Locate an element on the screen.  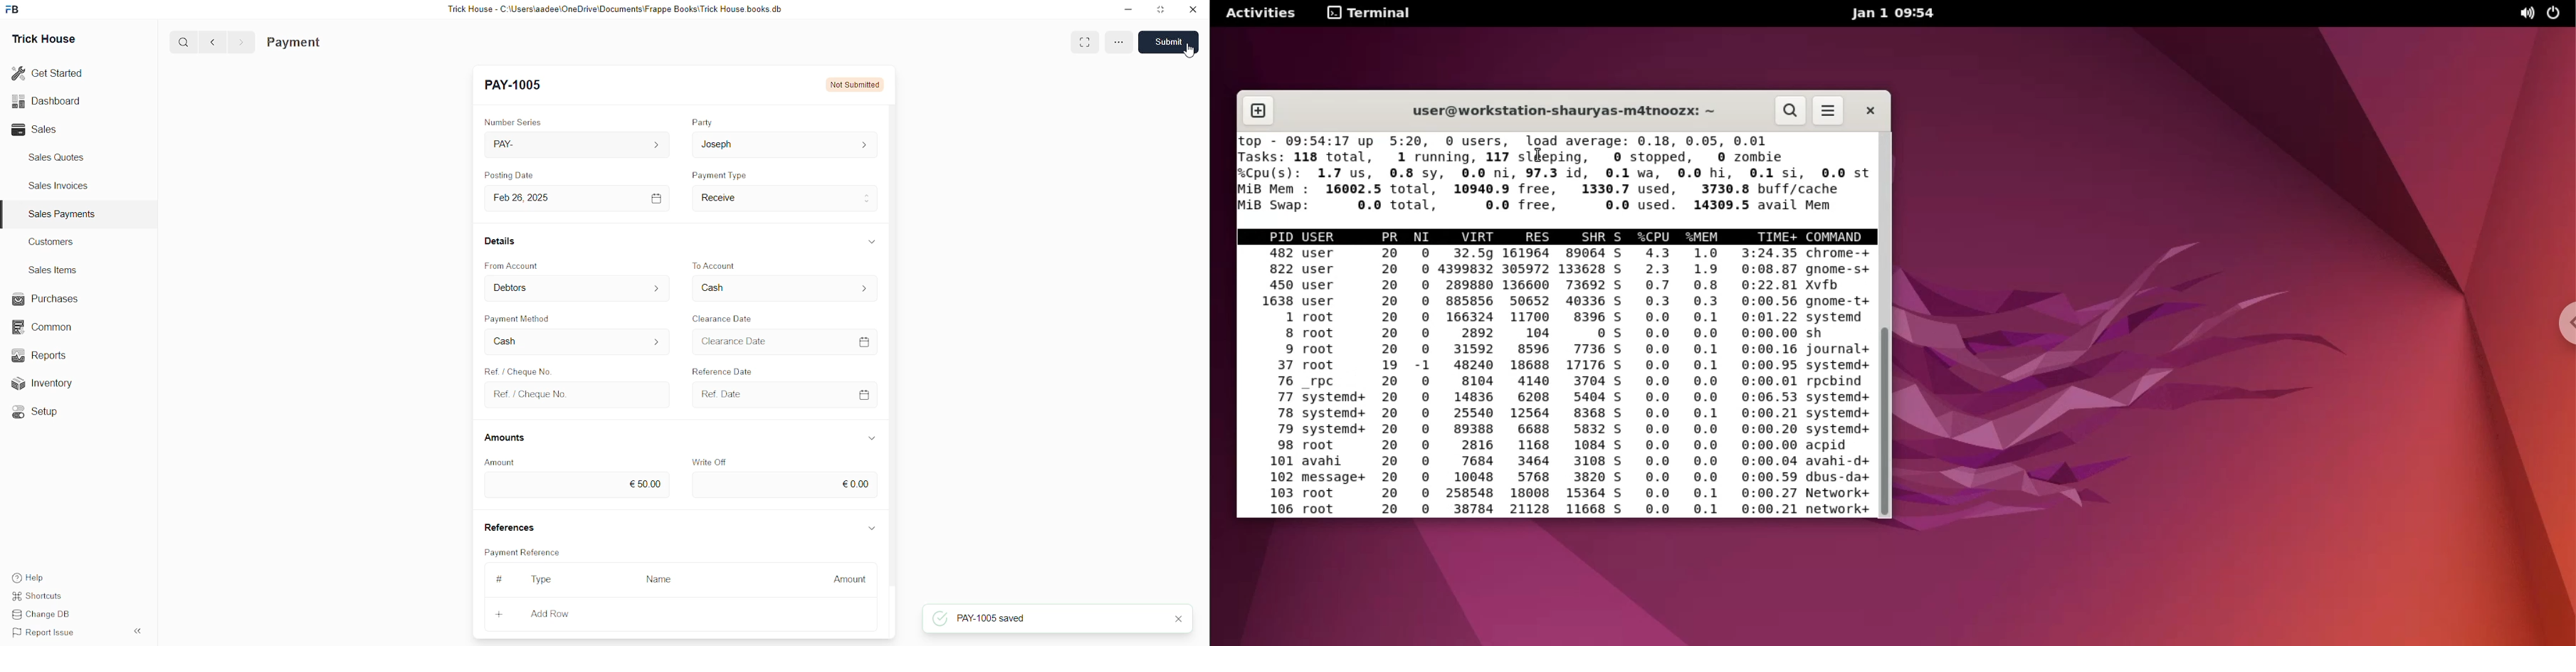
Not Submitted is located at coordinates (855, 84).